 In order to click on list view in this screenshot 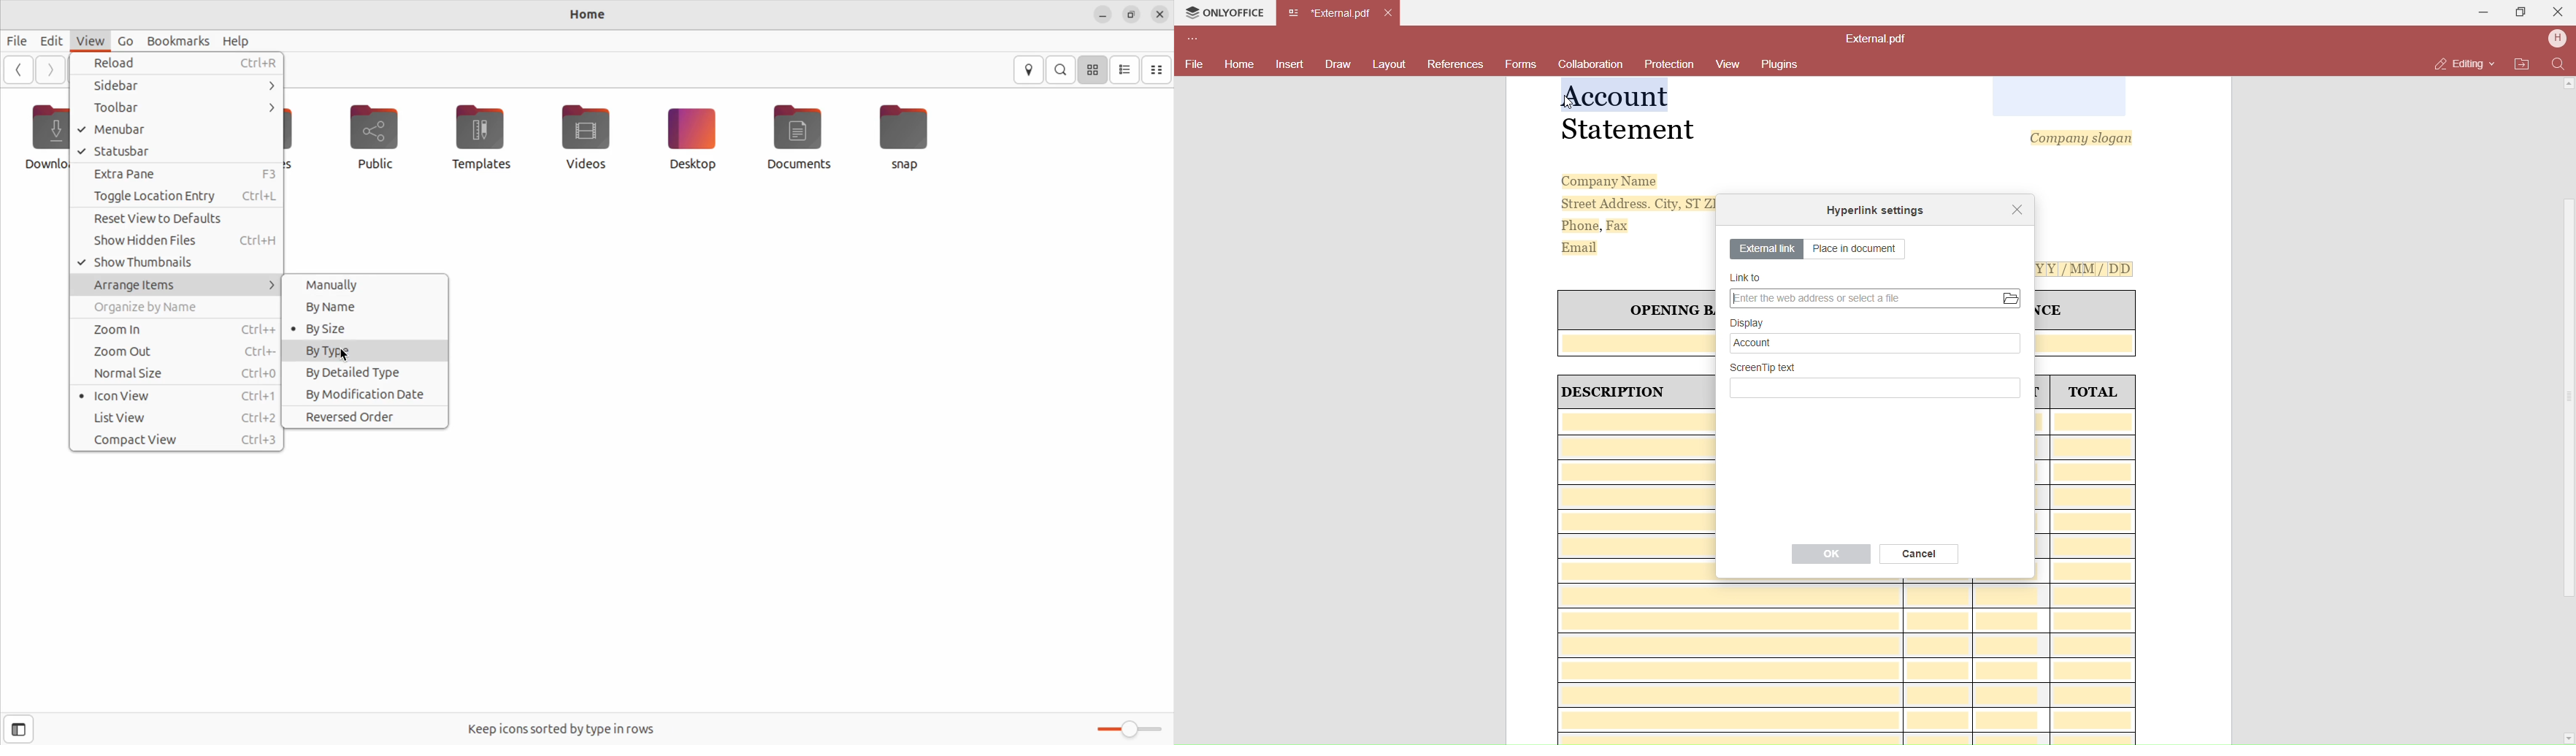, I will do `click(180, 418)`.